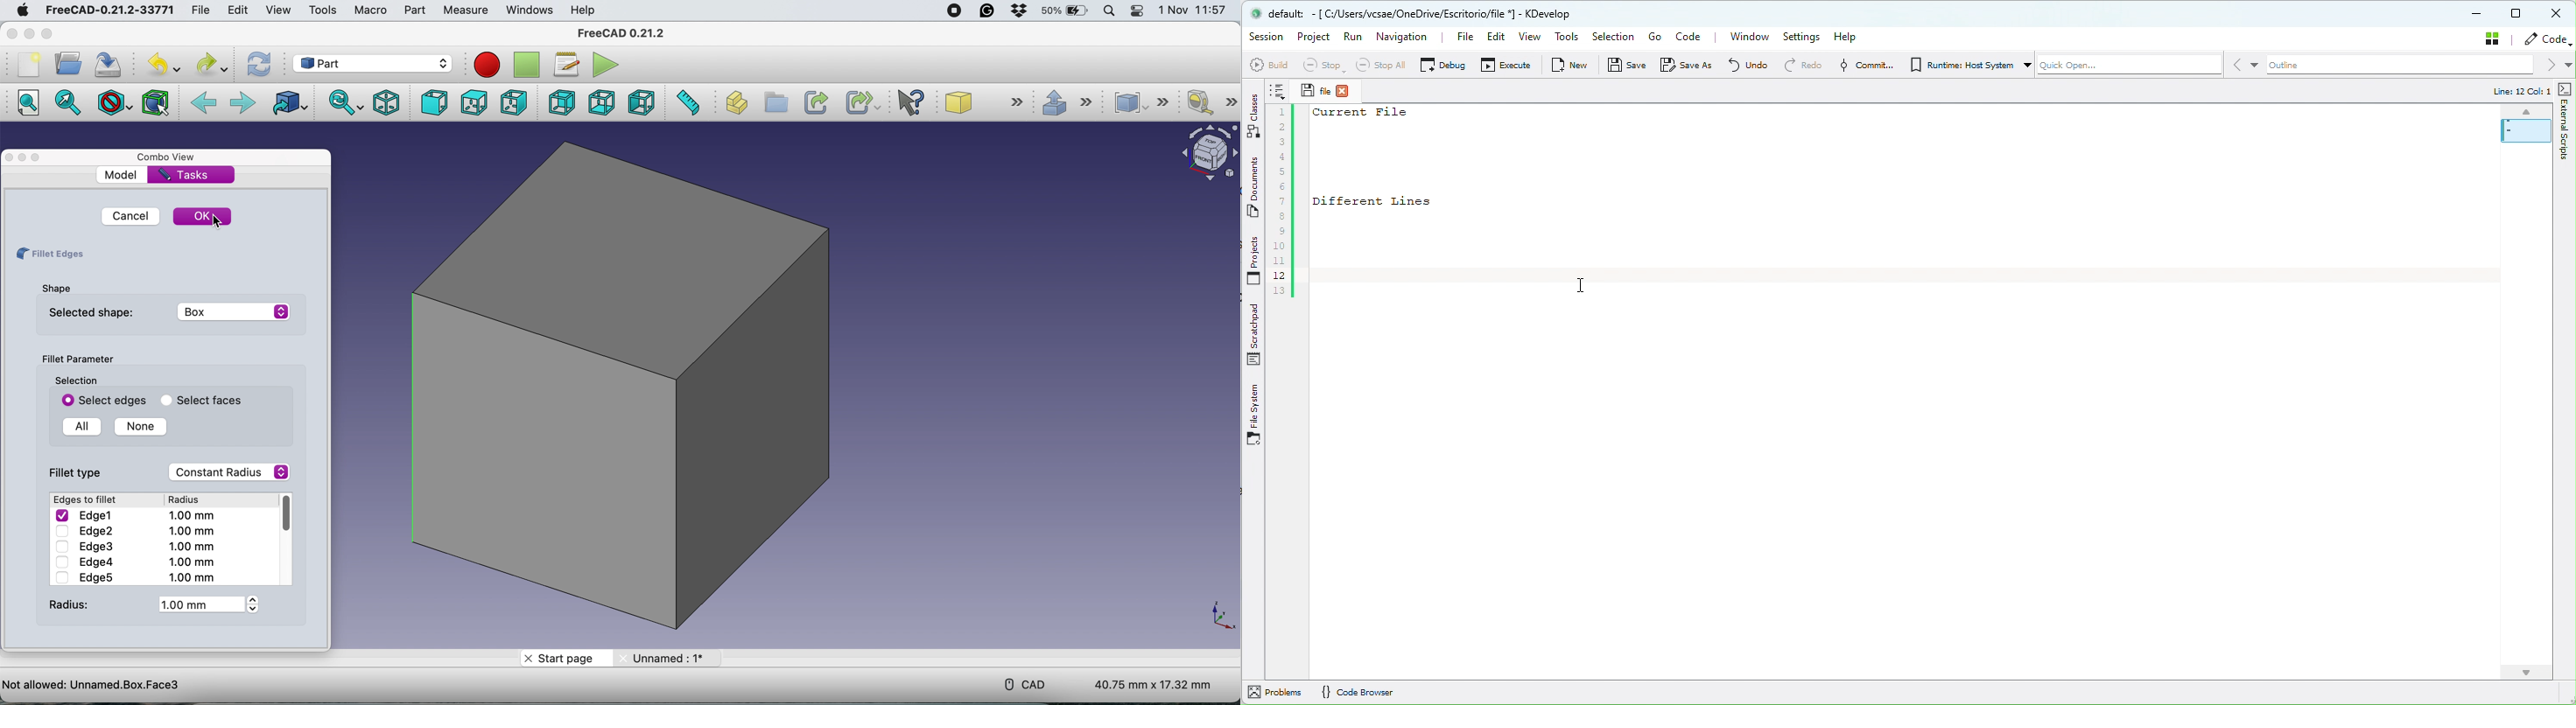 This screenshot has width=2576, height=728. What do you see at coordinates (201, 8) in the screenshot?
I see `file` at bounding box center [201, 8].